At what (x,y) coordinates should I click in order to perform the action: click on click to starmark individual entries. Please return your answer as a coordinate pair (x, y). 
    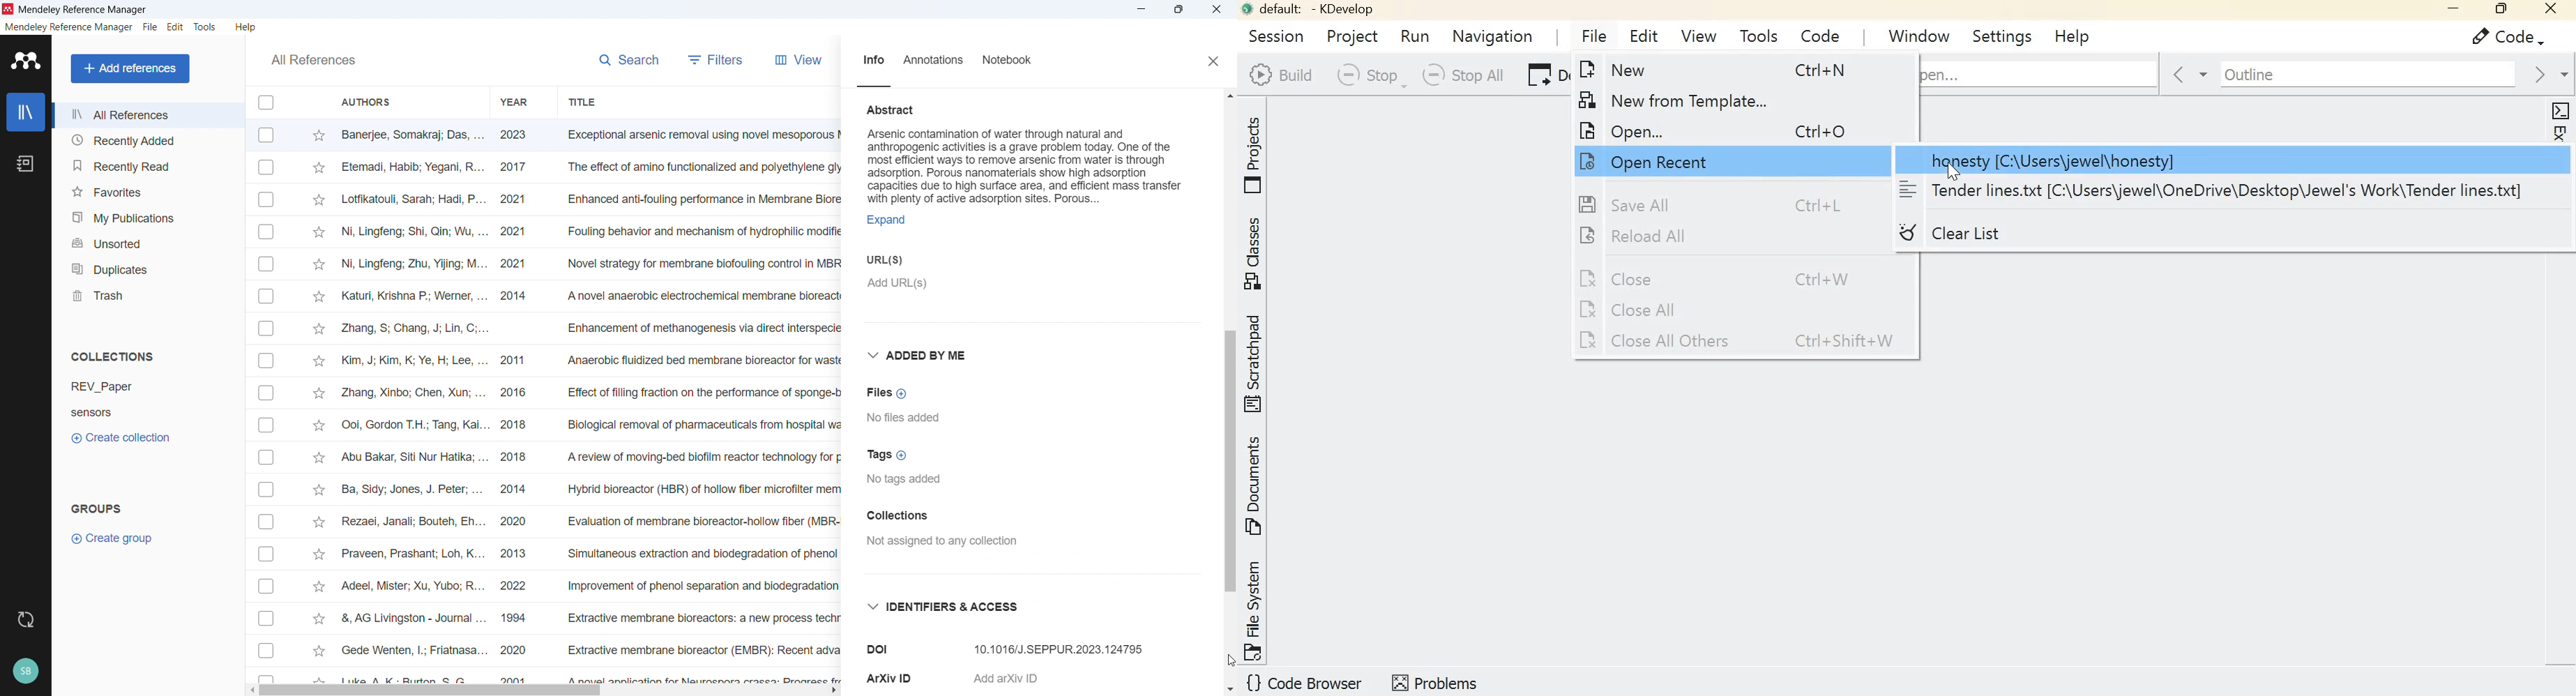
    Looking at the image, I should click on (320, 457).